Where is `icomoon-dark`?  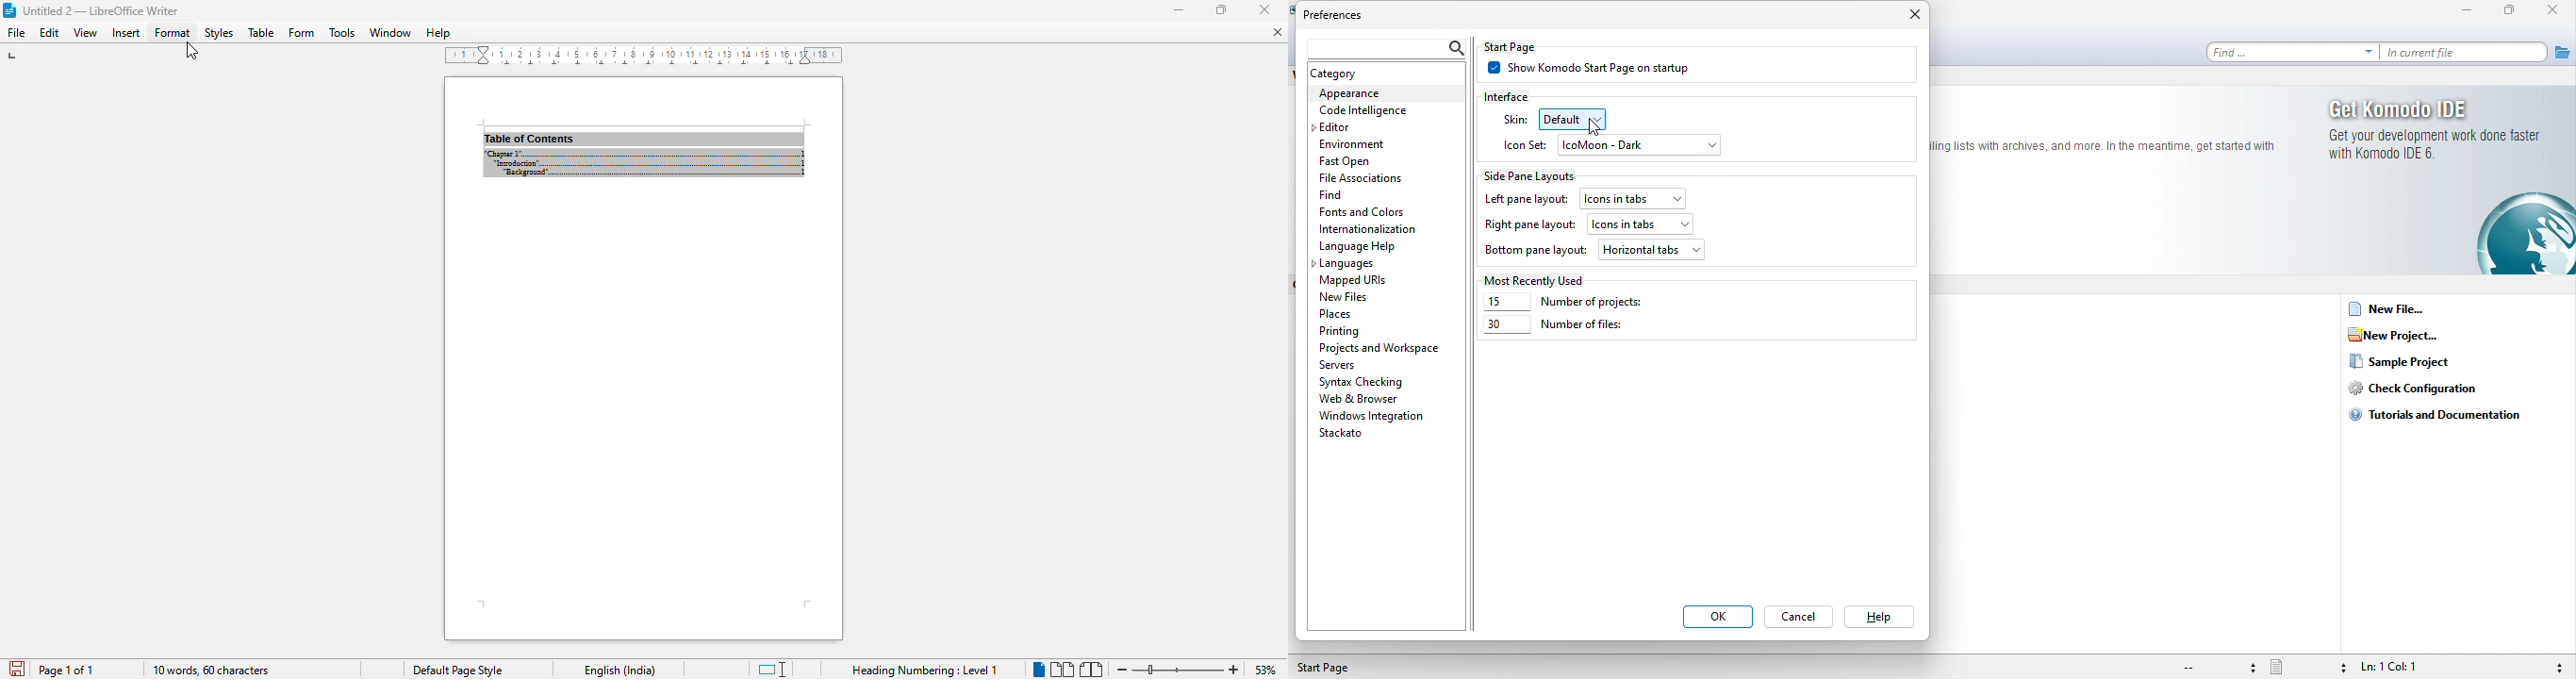
icomoon-dark is located at coordinates (1641, 146).